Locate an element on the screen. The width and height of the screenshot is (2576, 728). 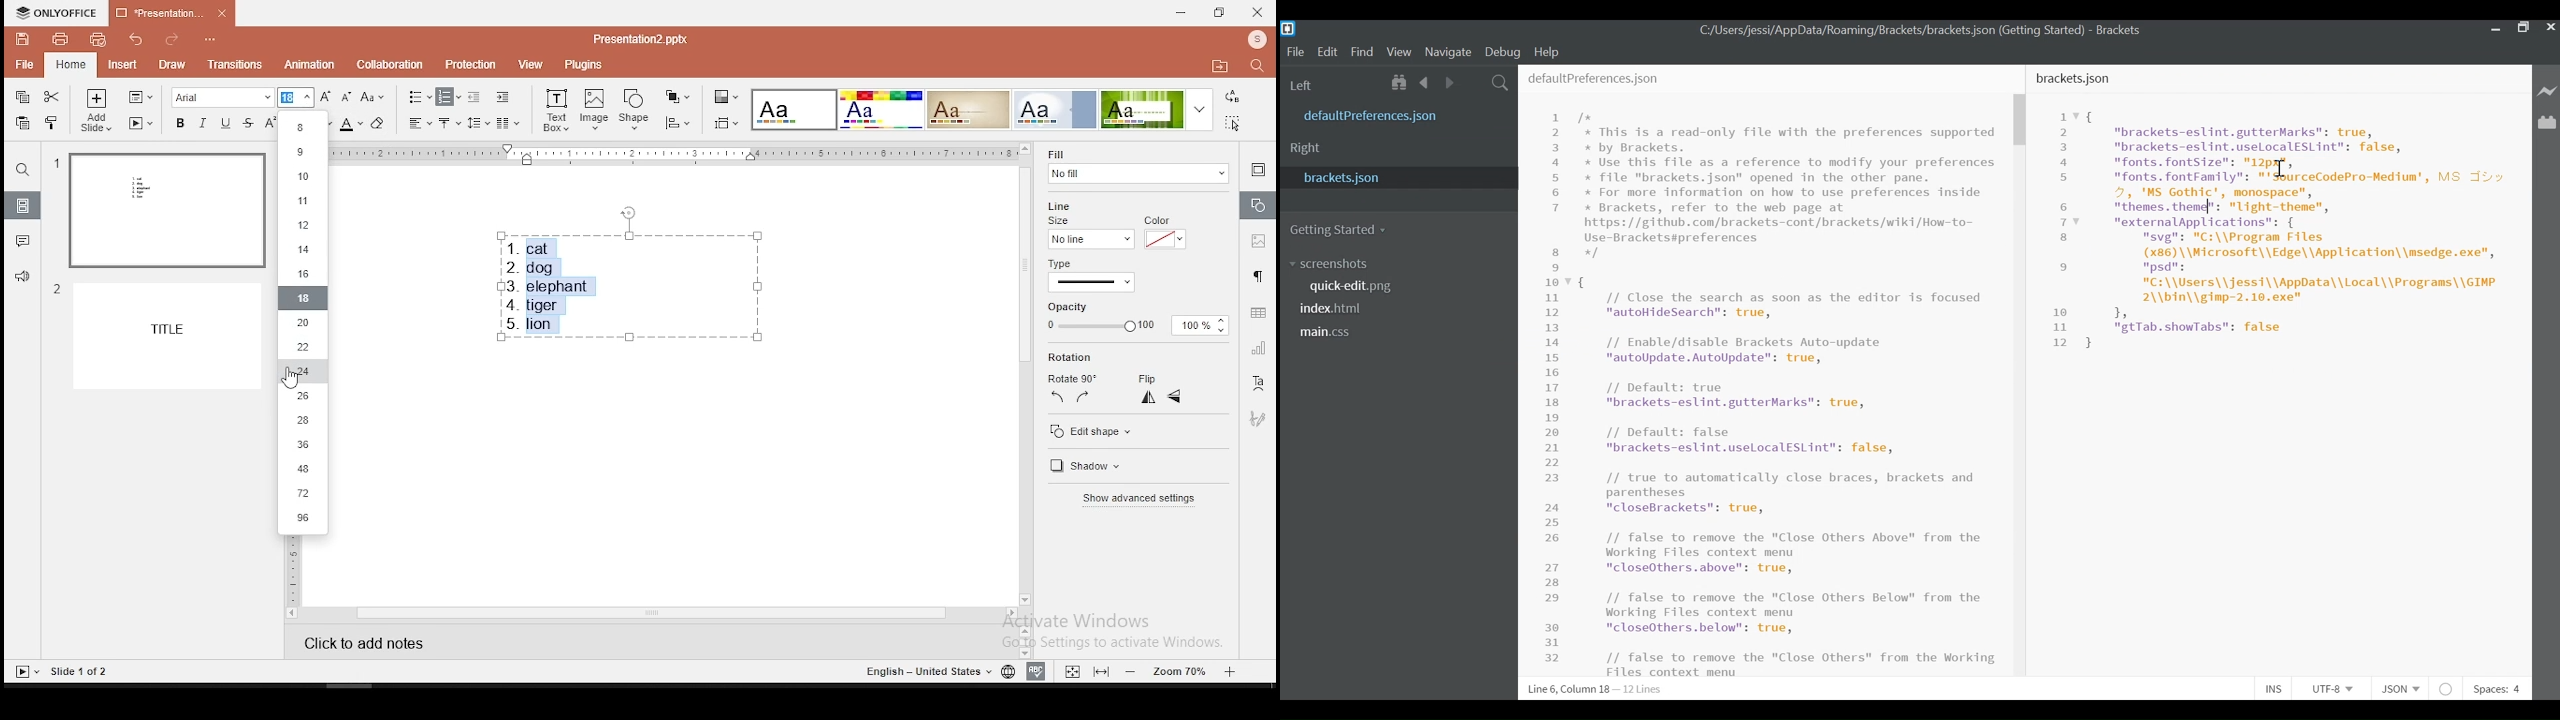
draw is located at coordinates (172, 64).